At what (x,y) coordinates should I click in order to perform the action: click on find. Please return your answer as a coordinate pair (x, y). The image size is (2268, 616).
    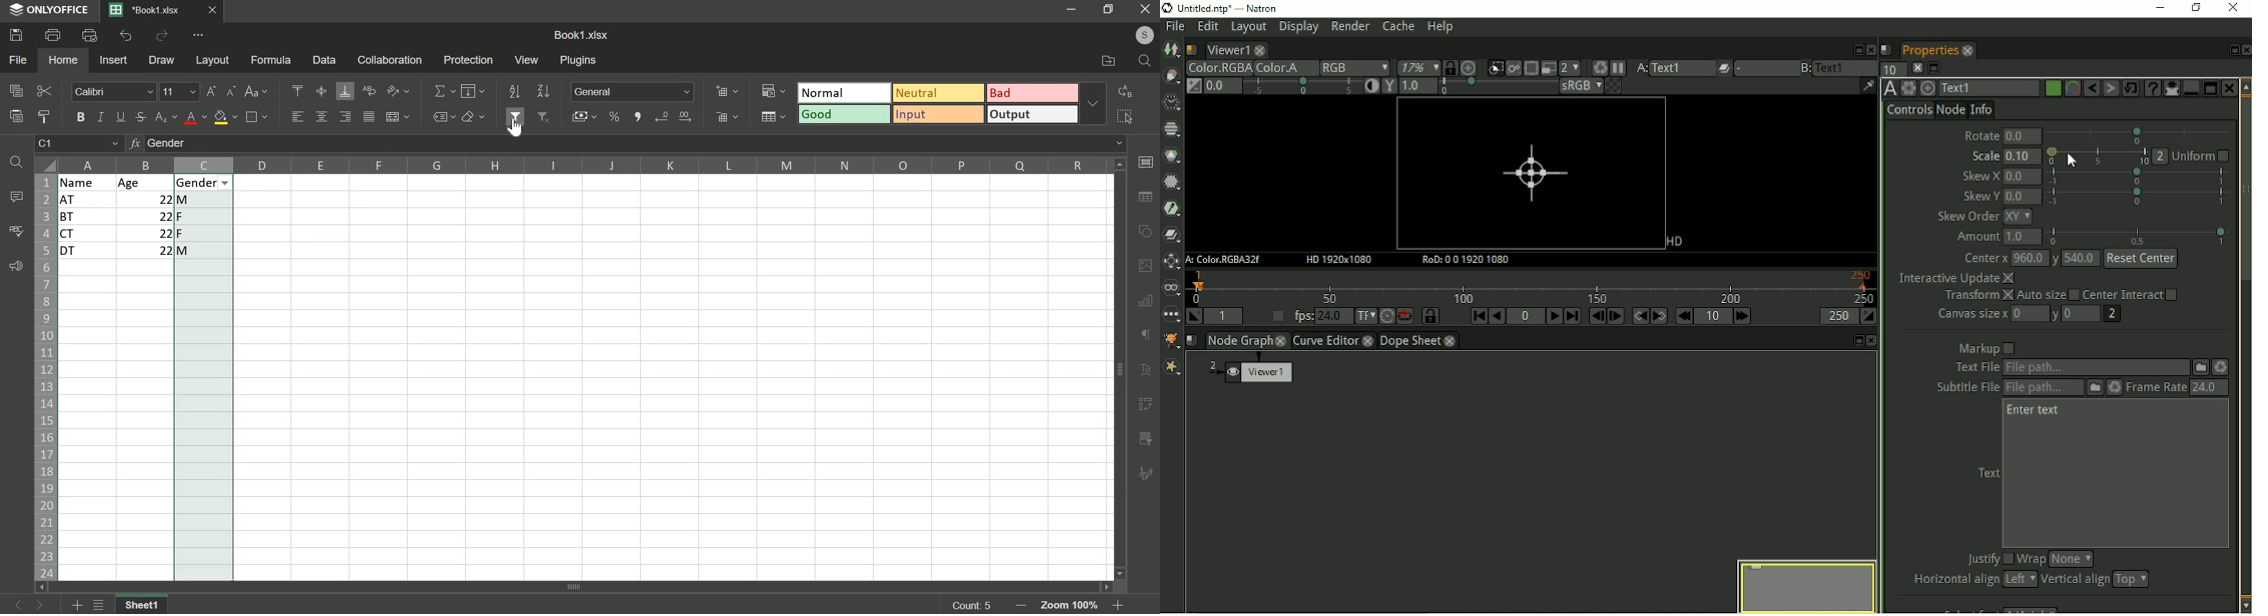
    Looking at the image, I should click on (1144, 61).